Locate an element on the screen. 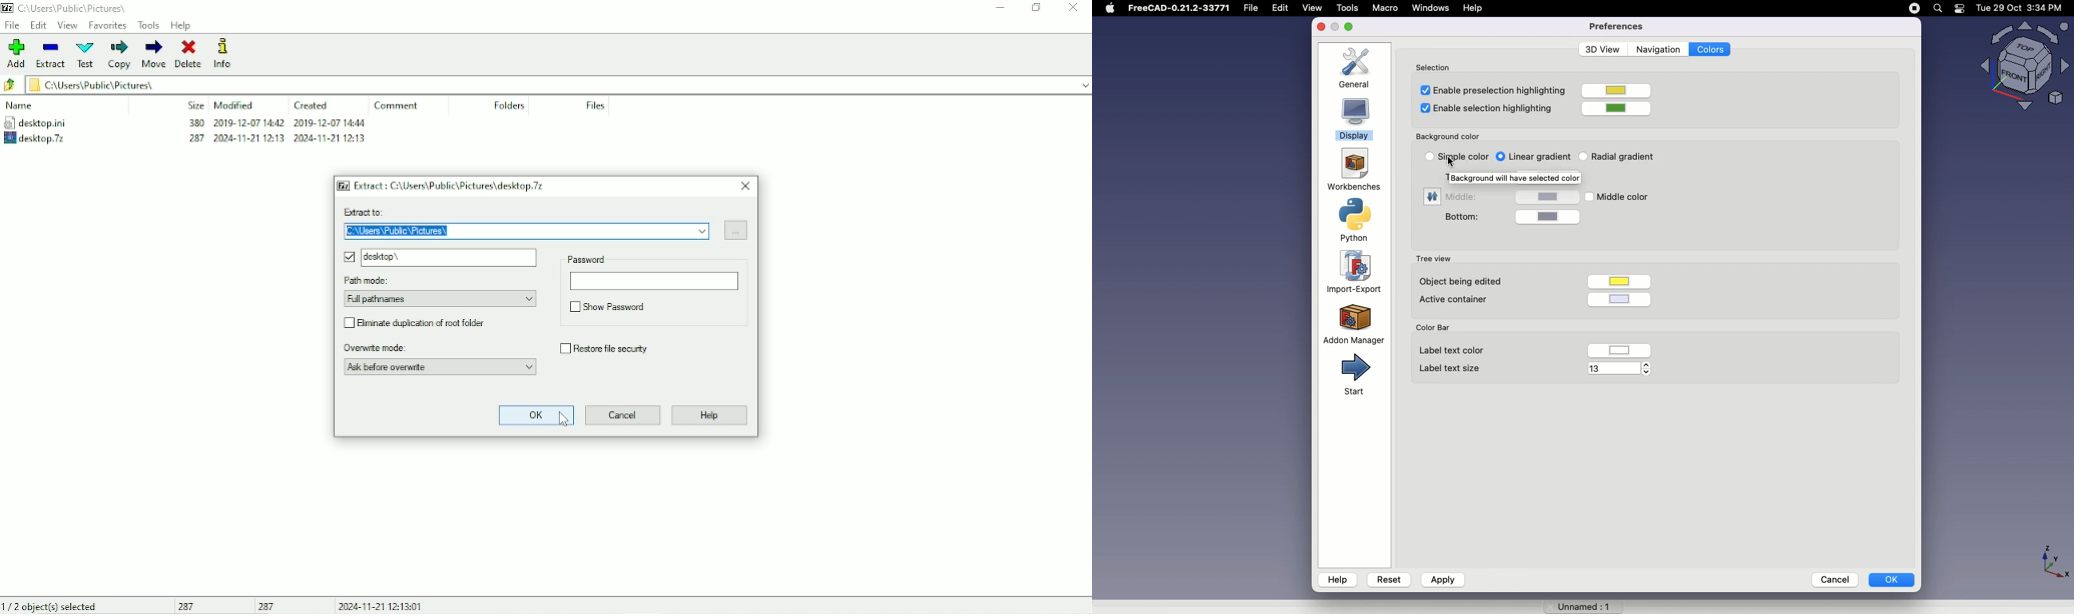  Folders is located at coordinates (510, 105).